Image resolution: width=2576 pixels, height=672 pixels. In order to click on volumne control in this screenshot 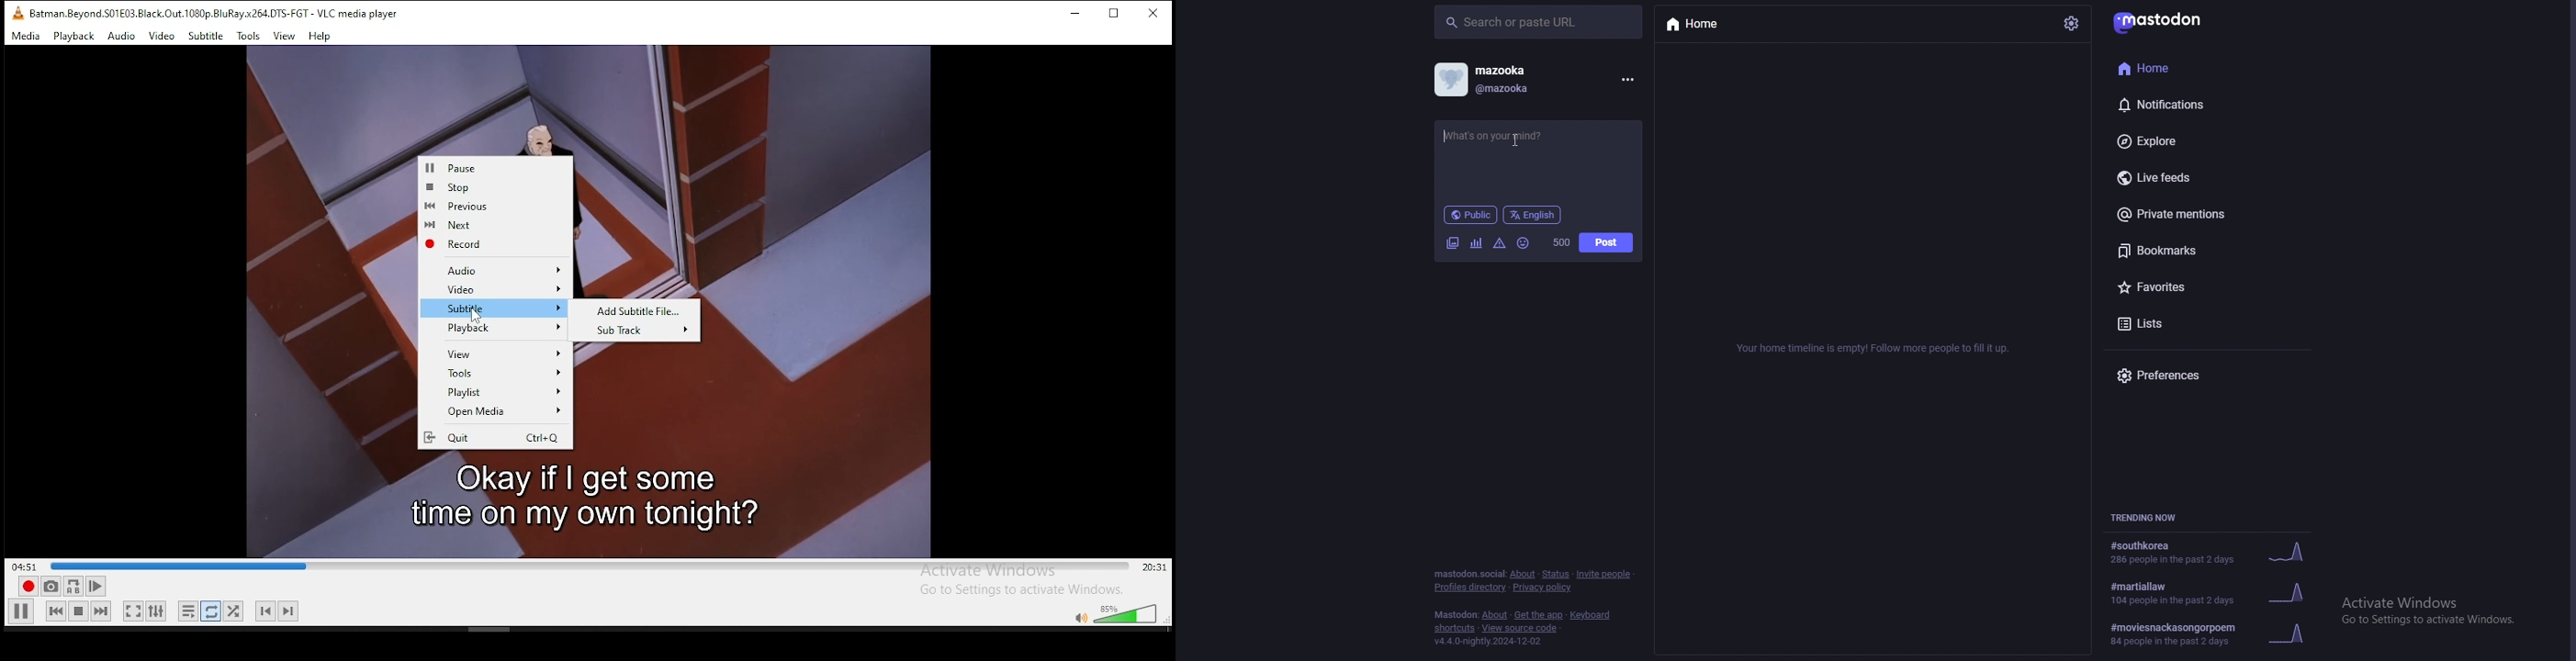, I will do `click(1115, 614)`.